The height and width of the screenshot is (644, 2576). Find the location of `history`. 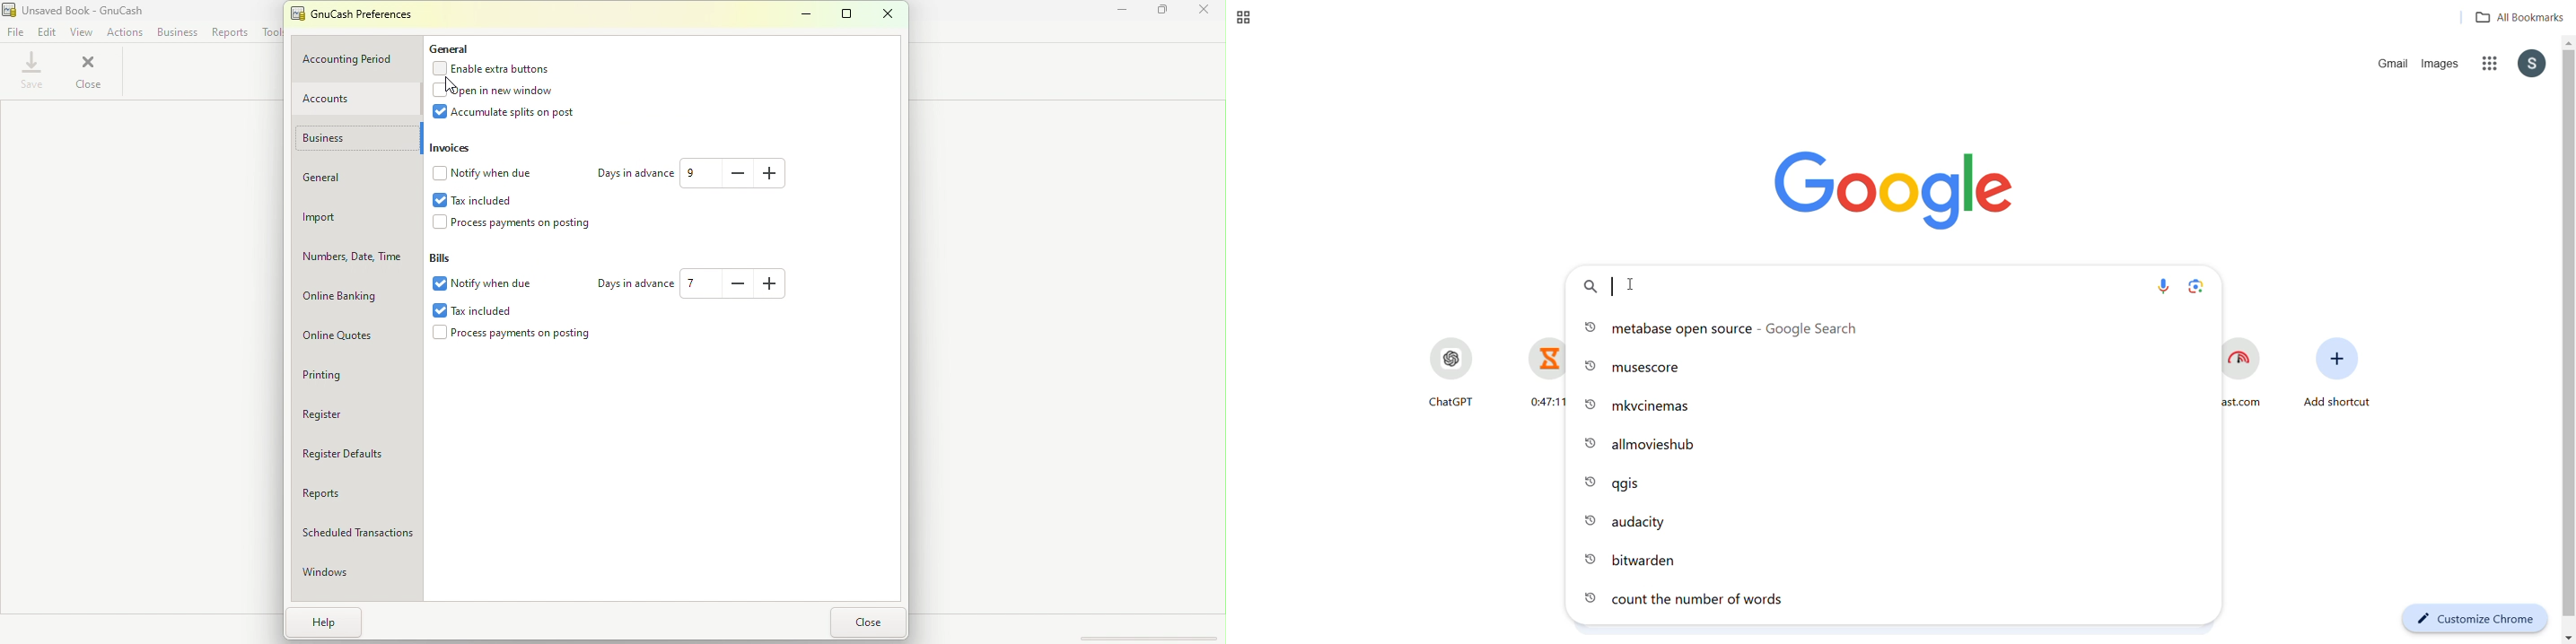

history is located at coordinates (1896, 472).